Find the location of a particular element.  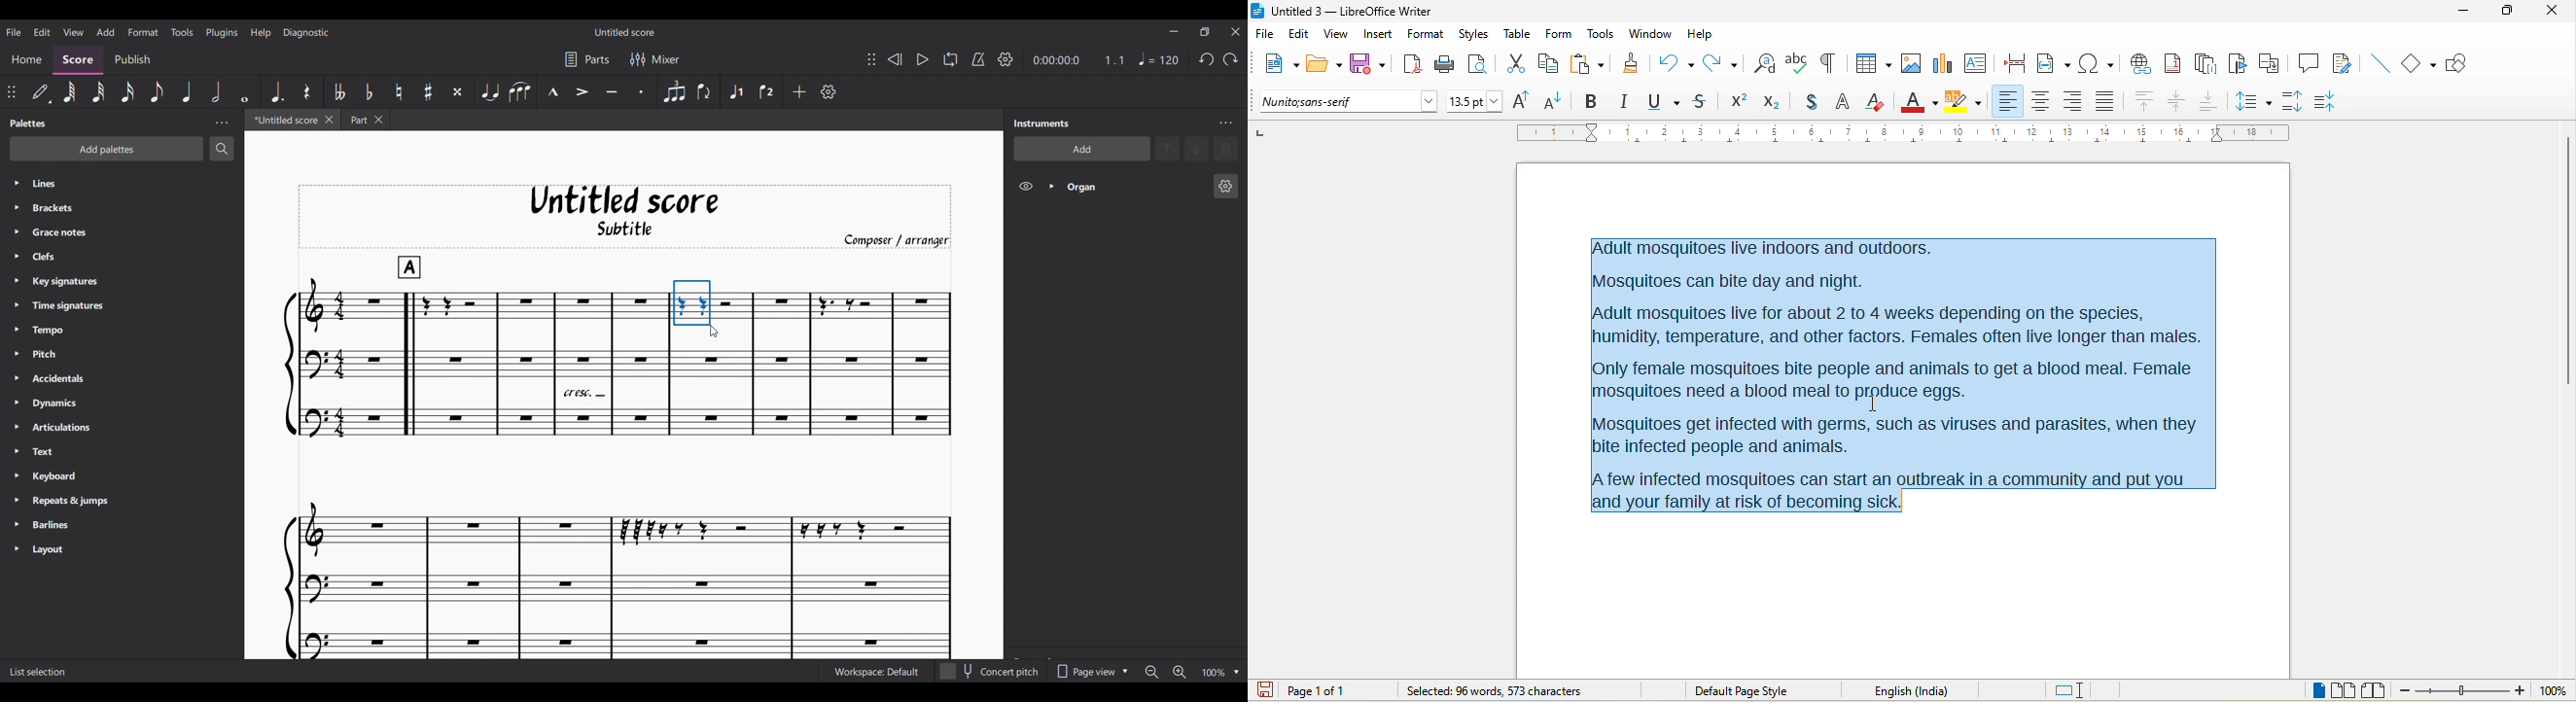

save is located at coordinates (1367, 61).